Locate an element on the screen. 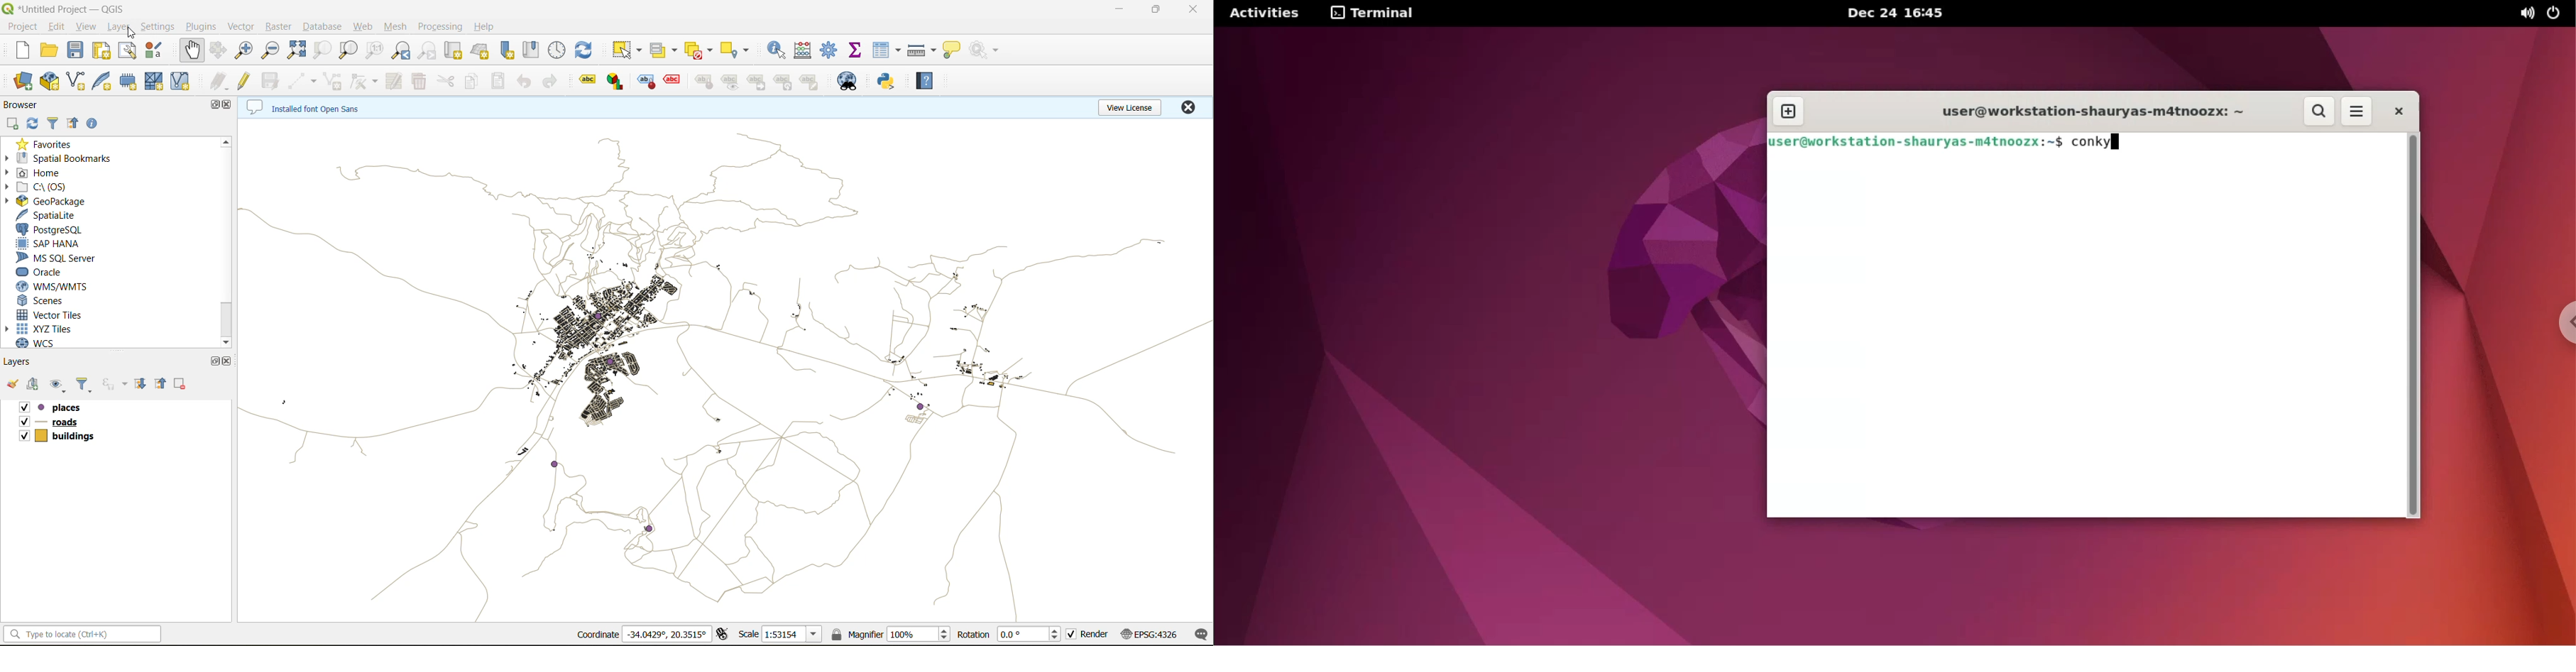 This screenshot has width=2576, height=672. open is located at coordinates (51, 51).